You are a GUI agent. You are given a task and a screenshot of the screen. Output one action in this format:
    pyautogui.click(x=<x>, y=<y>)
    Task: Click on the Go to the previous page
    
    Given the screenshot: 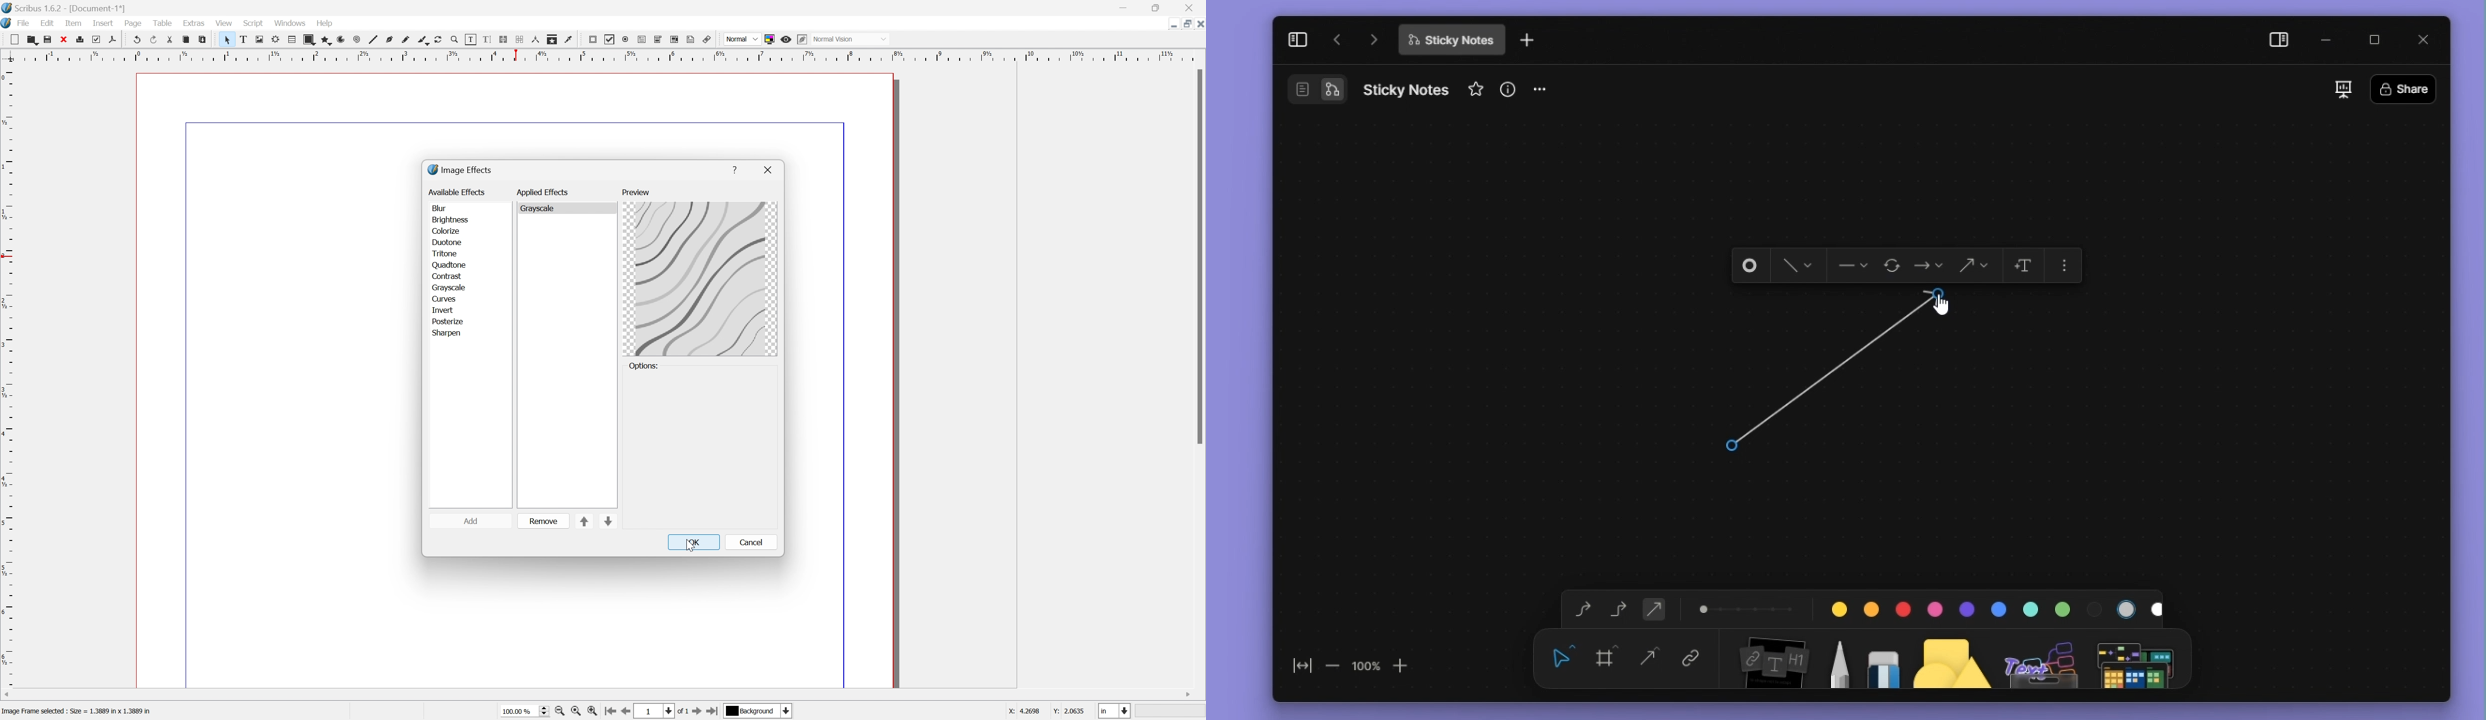 What is the action you would take?
    pyautogui.click(x=630, y=711)
    